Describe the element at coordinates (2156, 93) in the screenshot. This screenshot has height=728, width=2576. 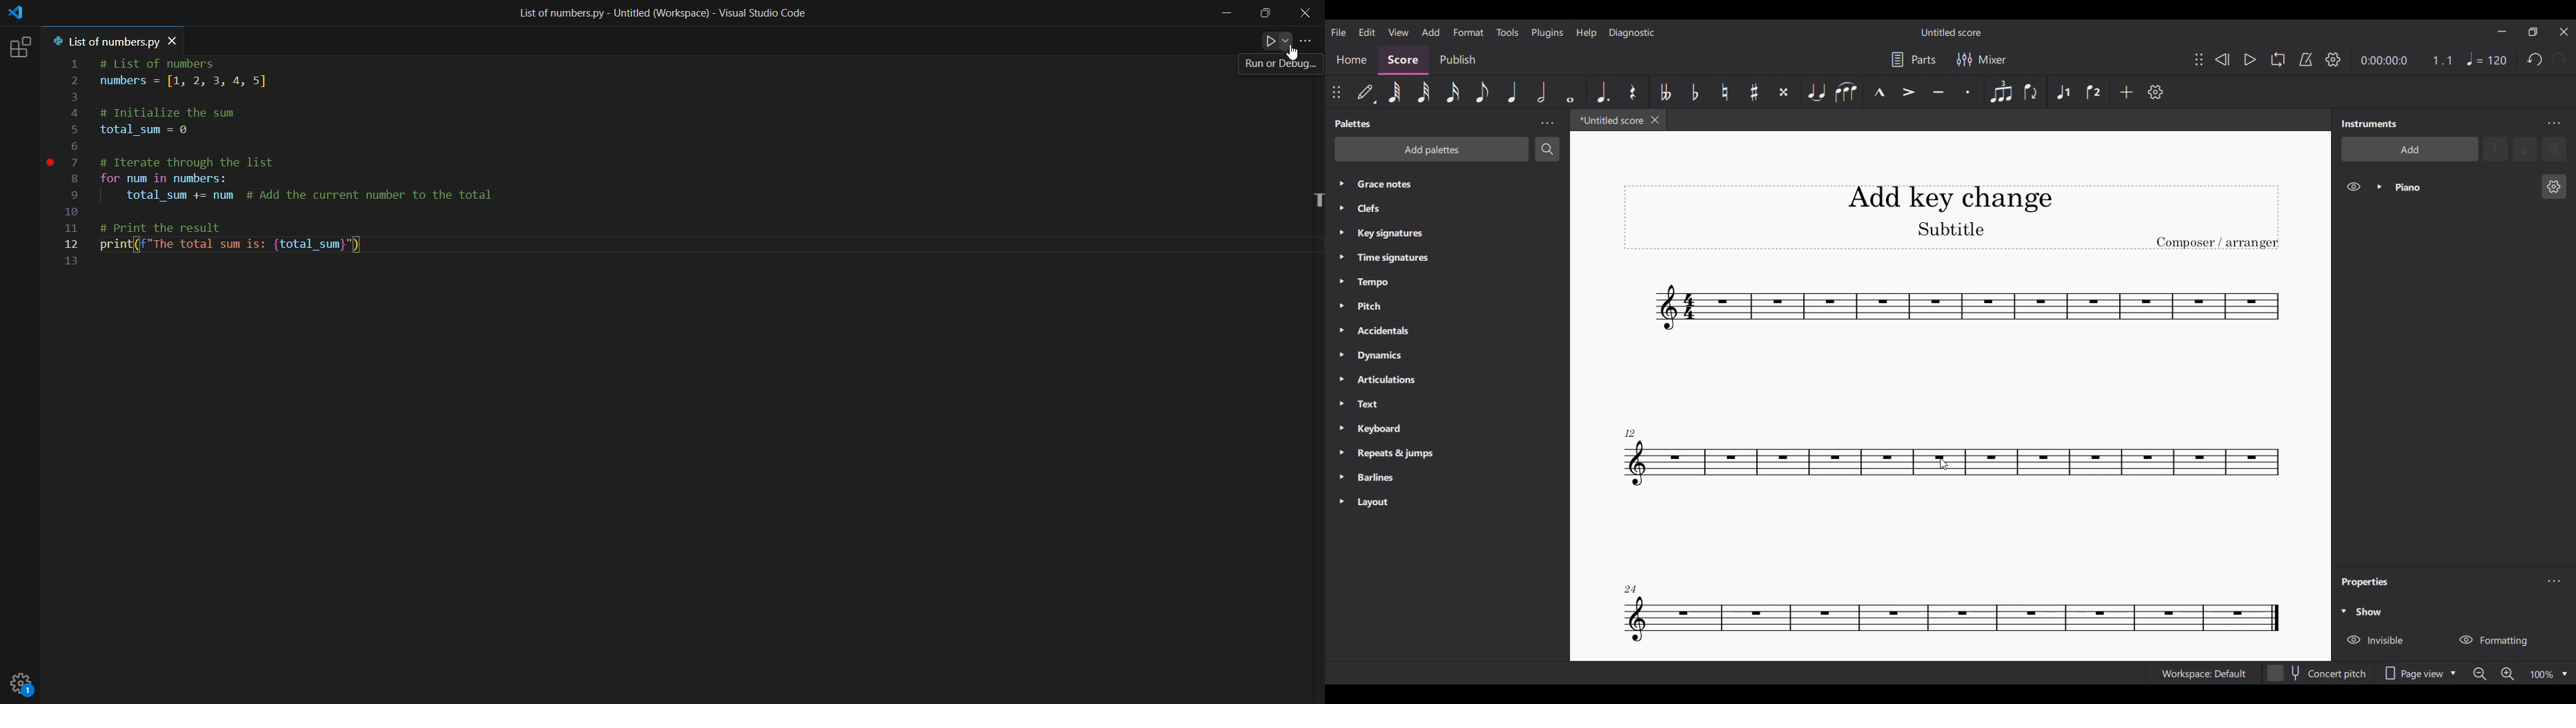
I see `Customize toolbar` at that location.